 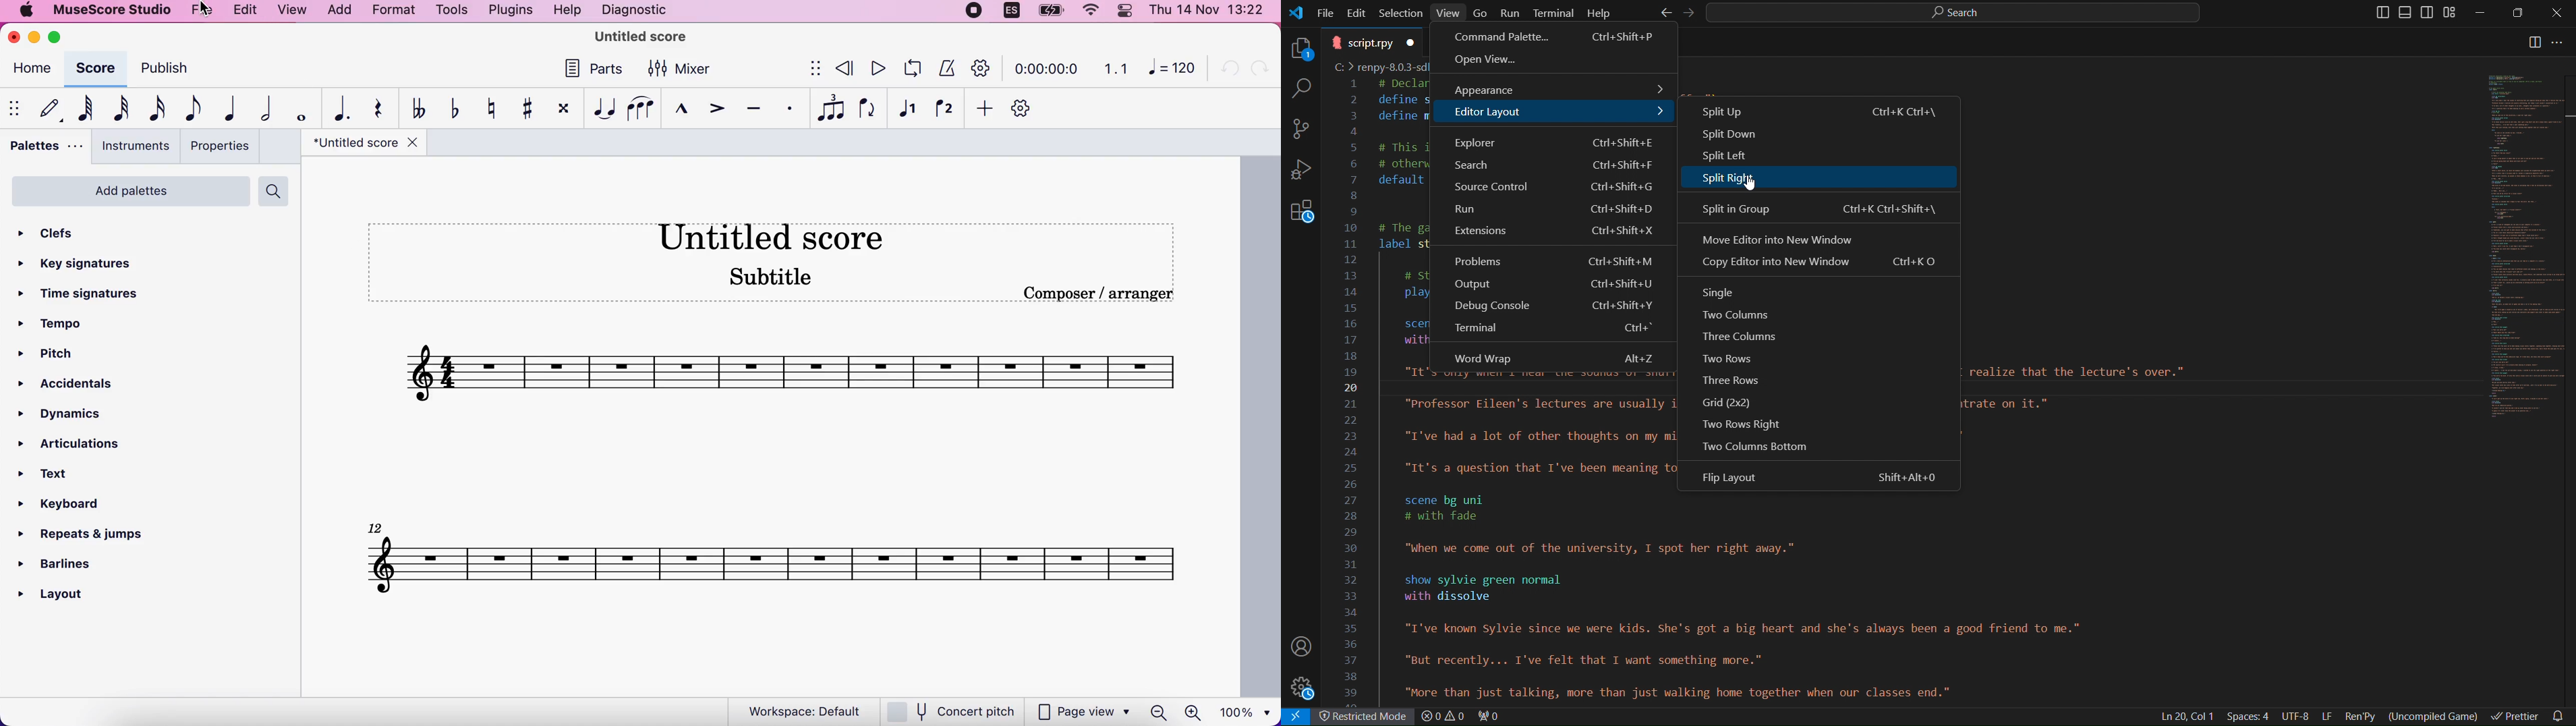 I want to click on Two Rows, so click(x=1744, y=361).